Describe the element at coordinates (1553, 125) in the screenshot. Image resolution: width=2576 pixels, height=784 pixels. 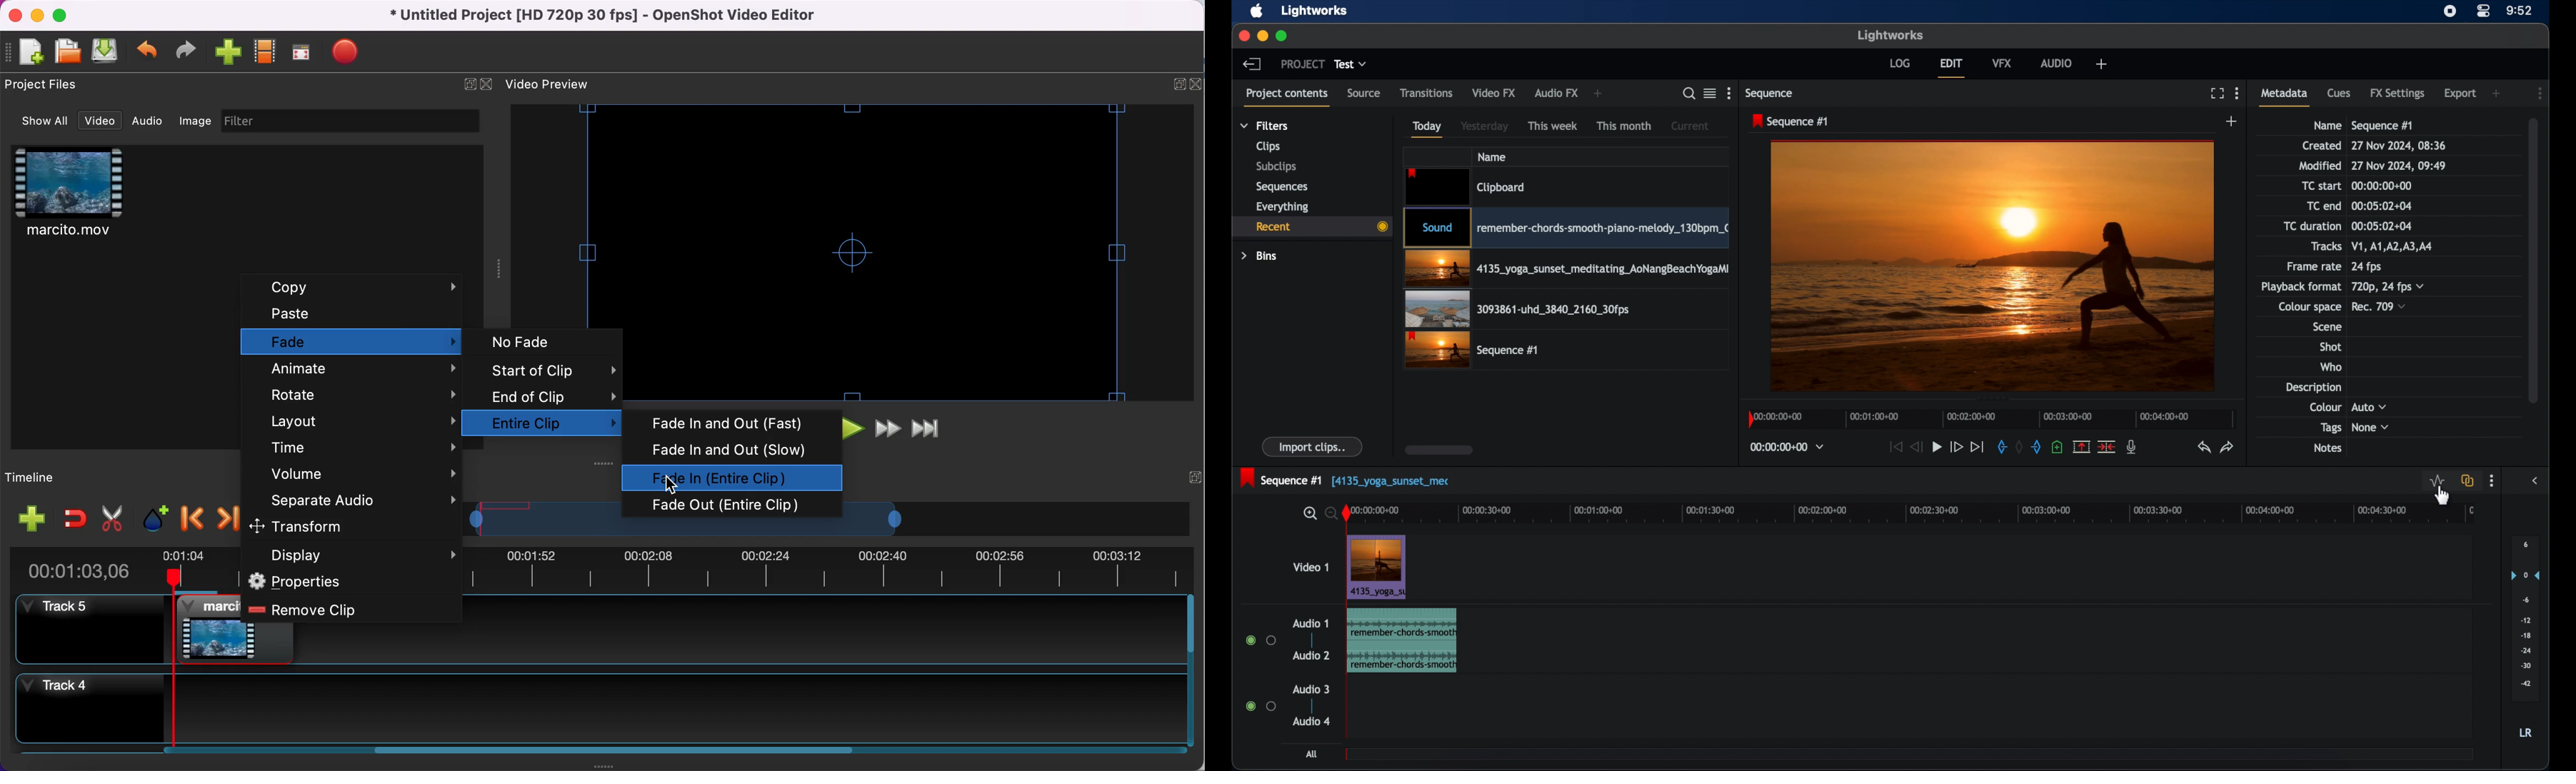
I see `this week` at that location.